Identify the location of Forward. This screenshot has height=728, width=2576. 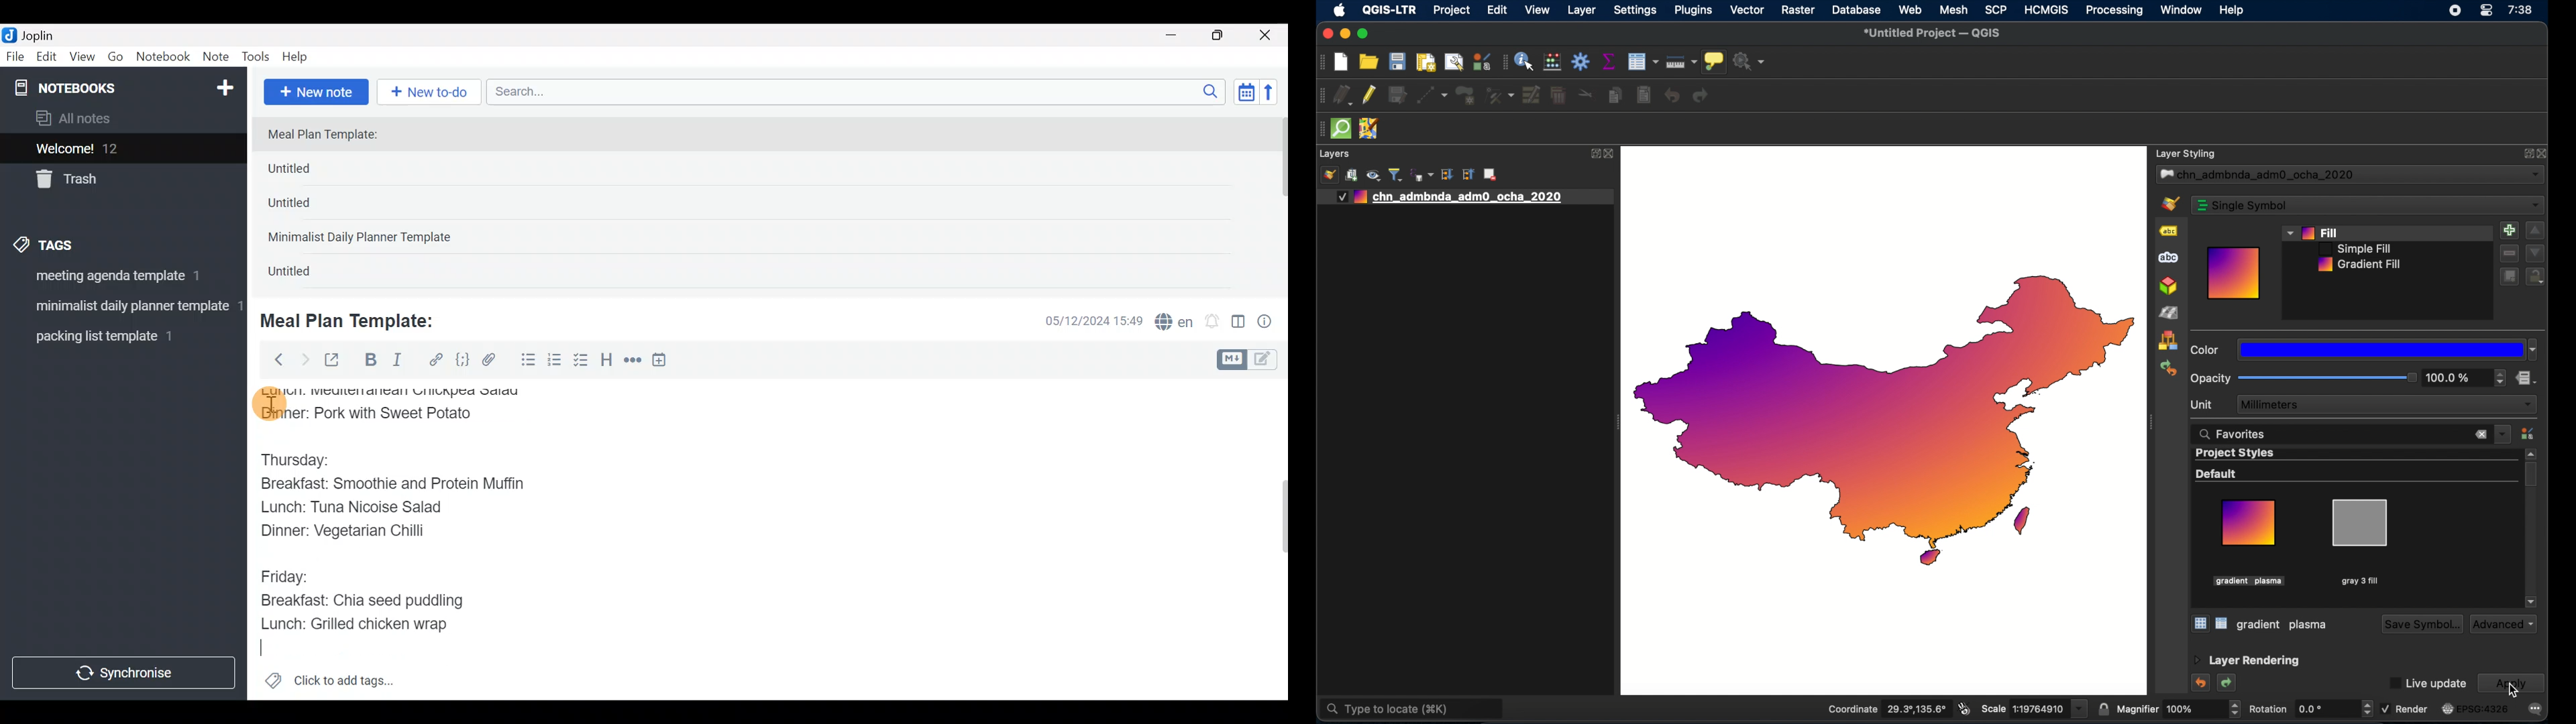
(305, 359).